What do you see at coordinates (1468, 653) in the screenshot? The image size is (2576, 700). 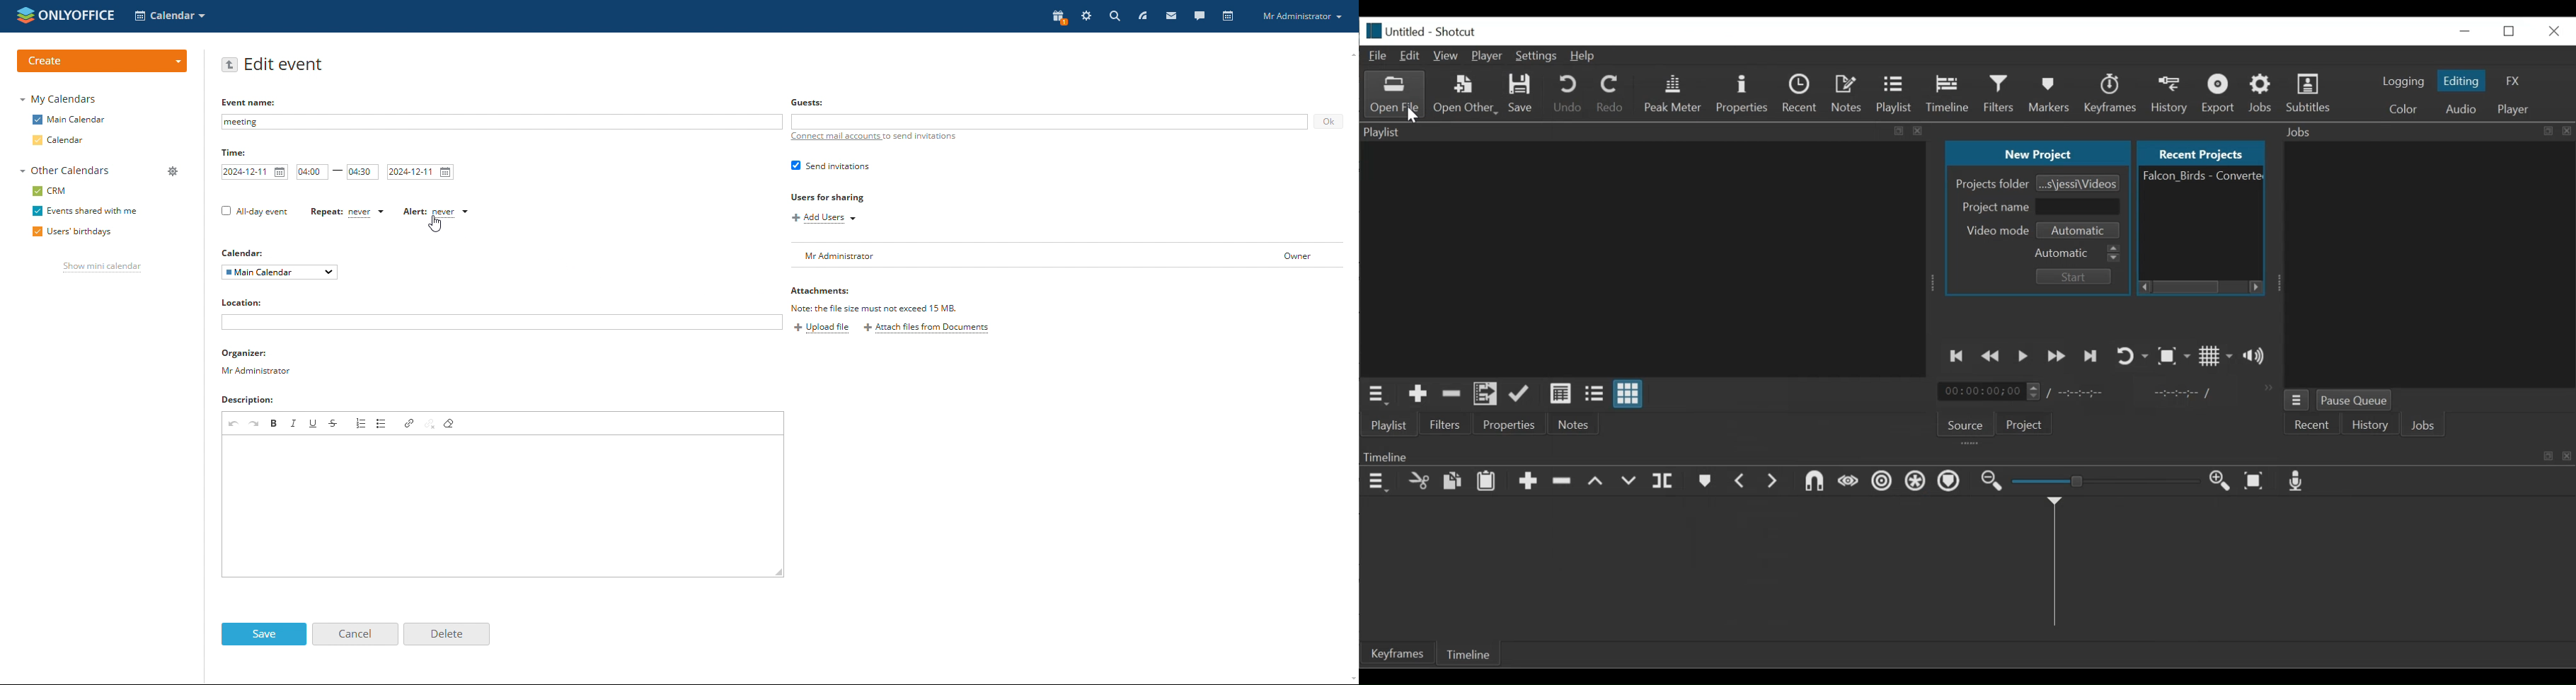 I see `Timeline` at bounding box center [1468, 653].